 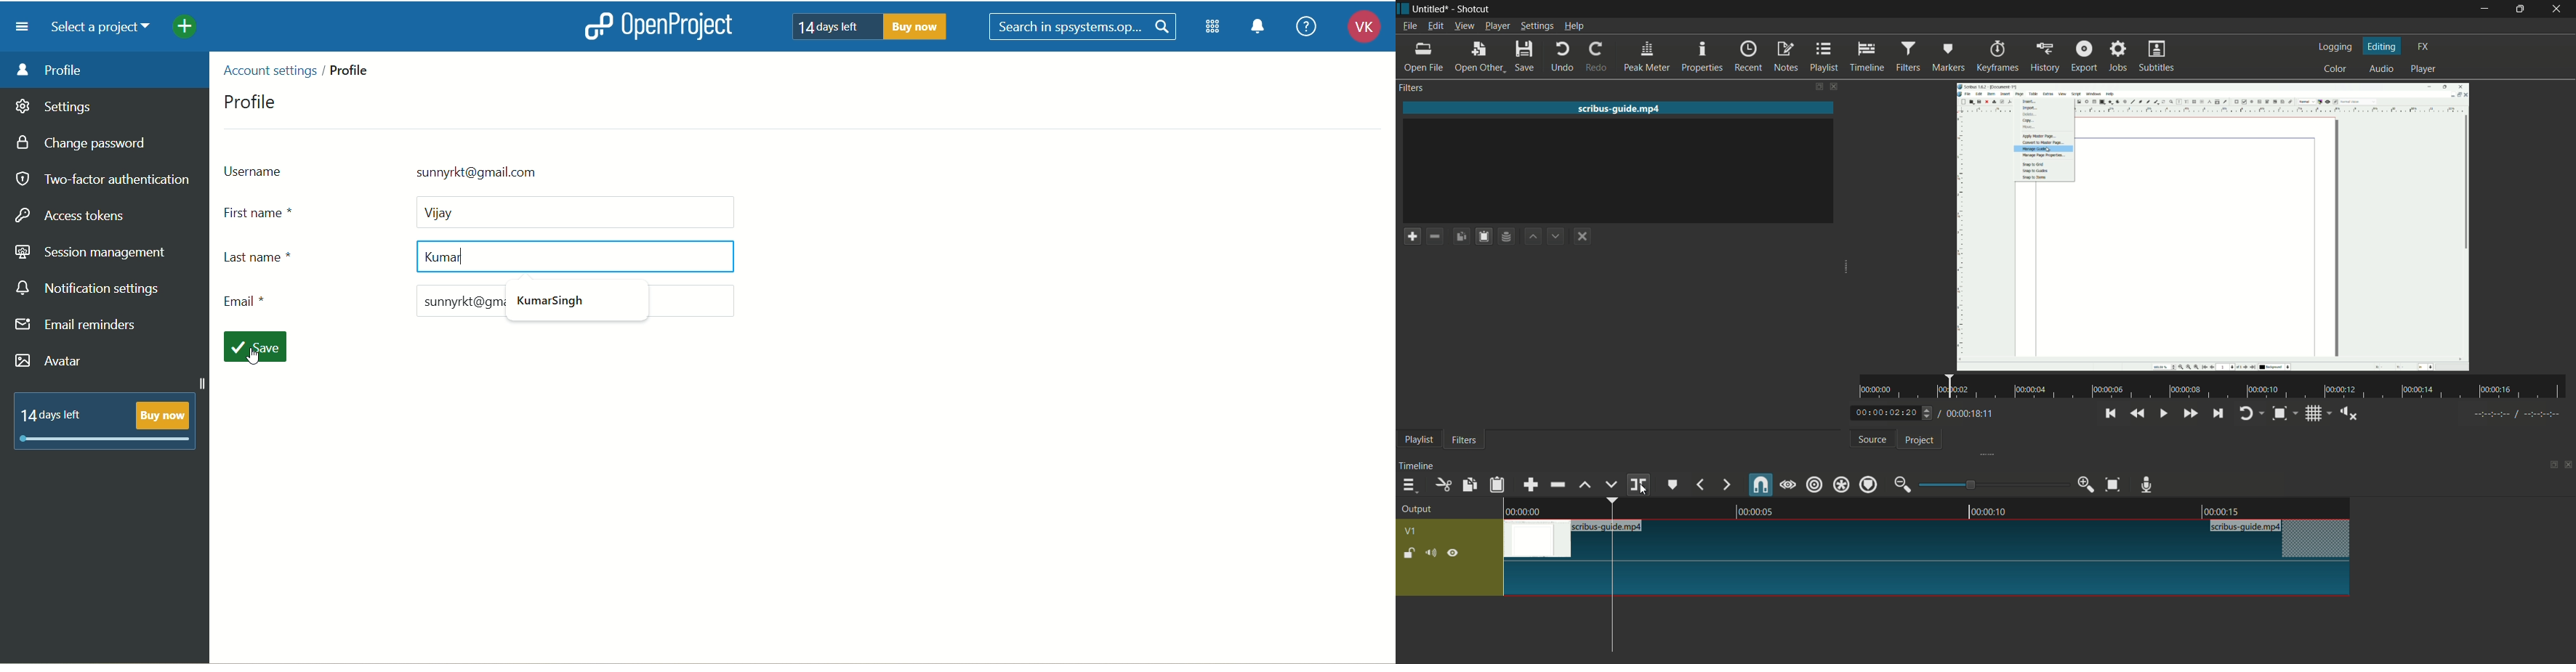 What do you see at coordinates (1873, 440) in the screenshot?
I see `source` at bounding box center [1873, 440].